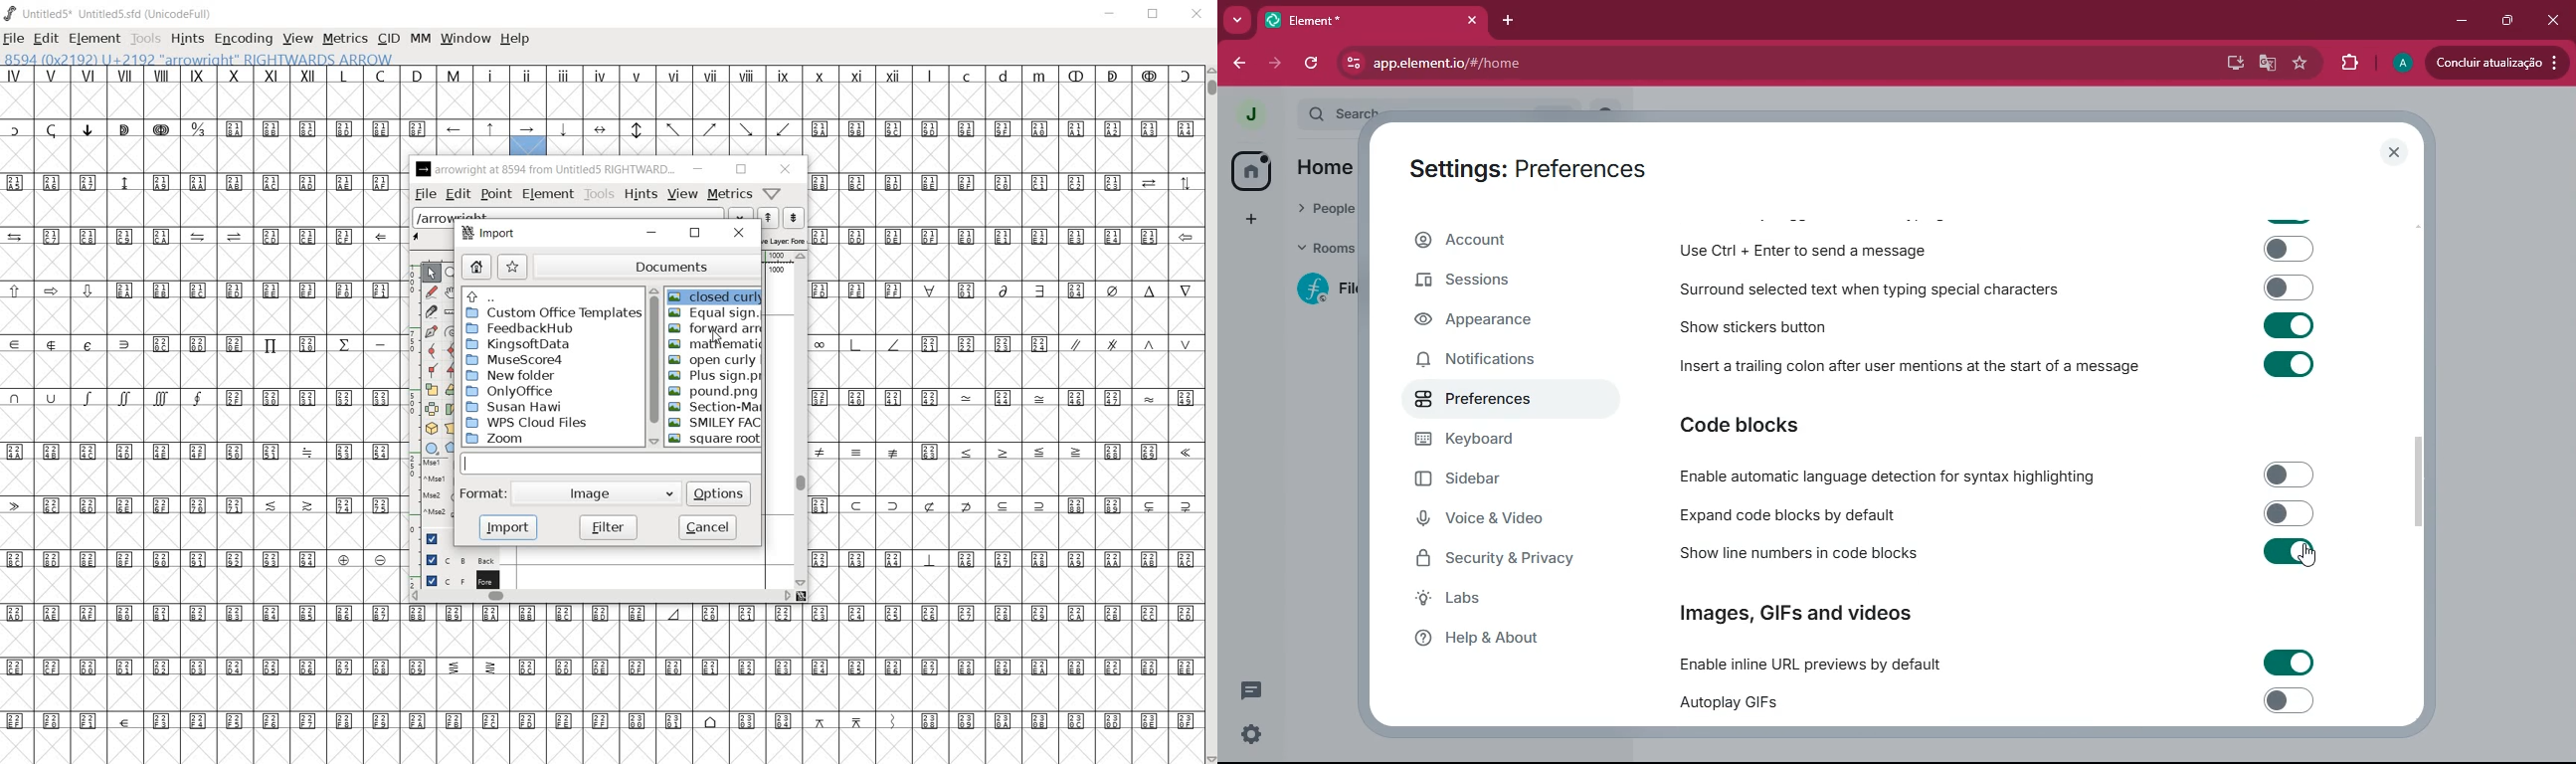  Describe the element at coordinates (731, 193) in the screenshot. I see `metrics` at that location.